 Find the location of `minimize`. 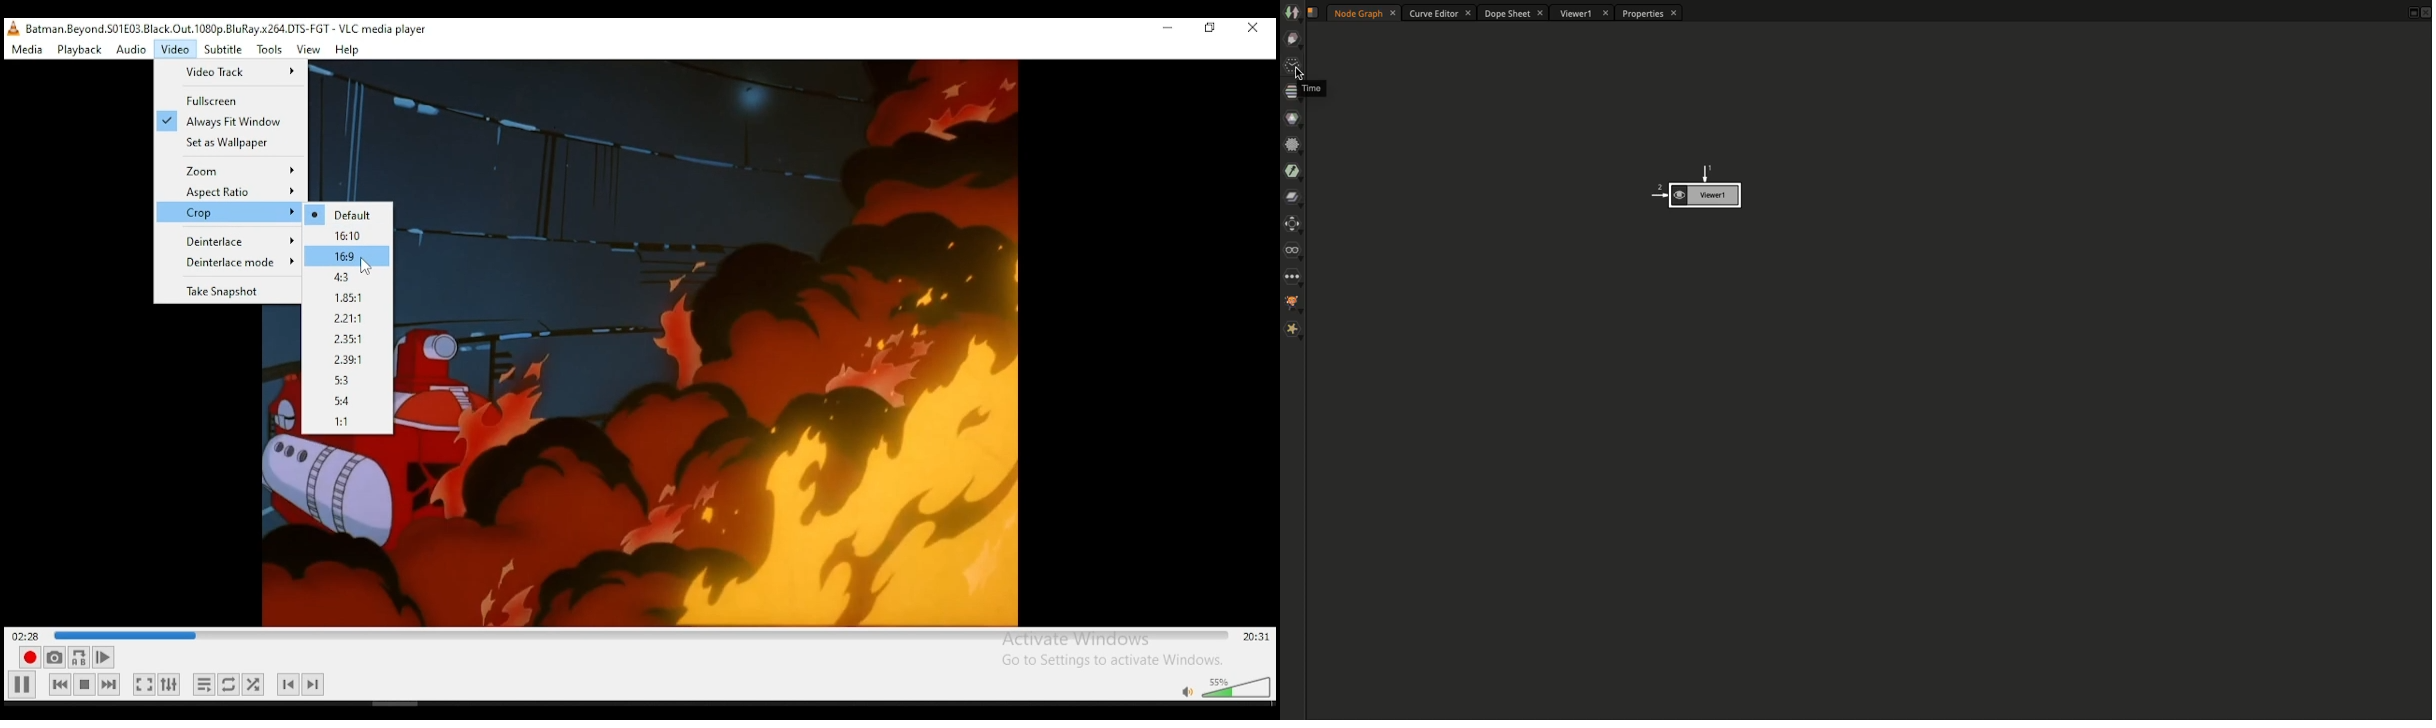

minimize is located at coordinates (1163, 30).